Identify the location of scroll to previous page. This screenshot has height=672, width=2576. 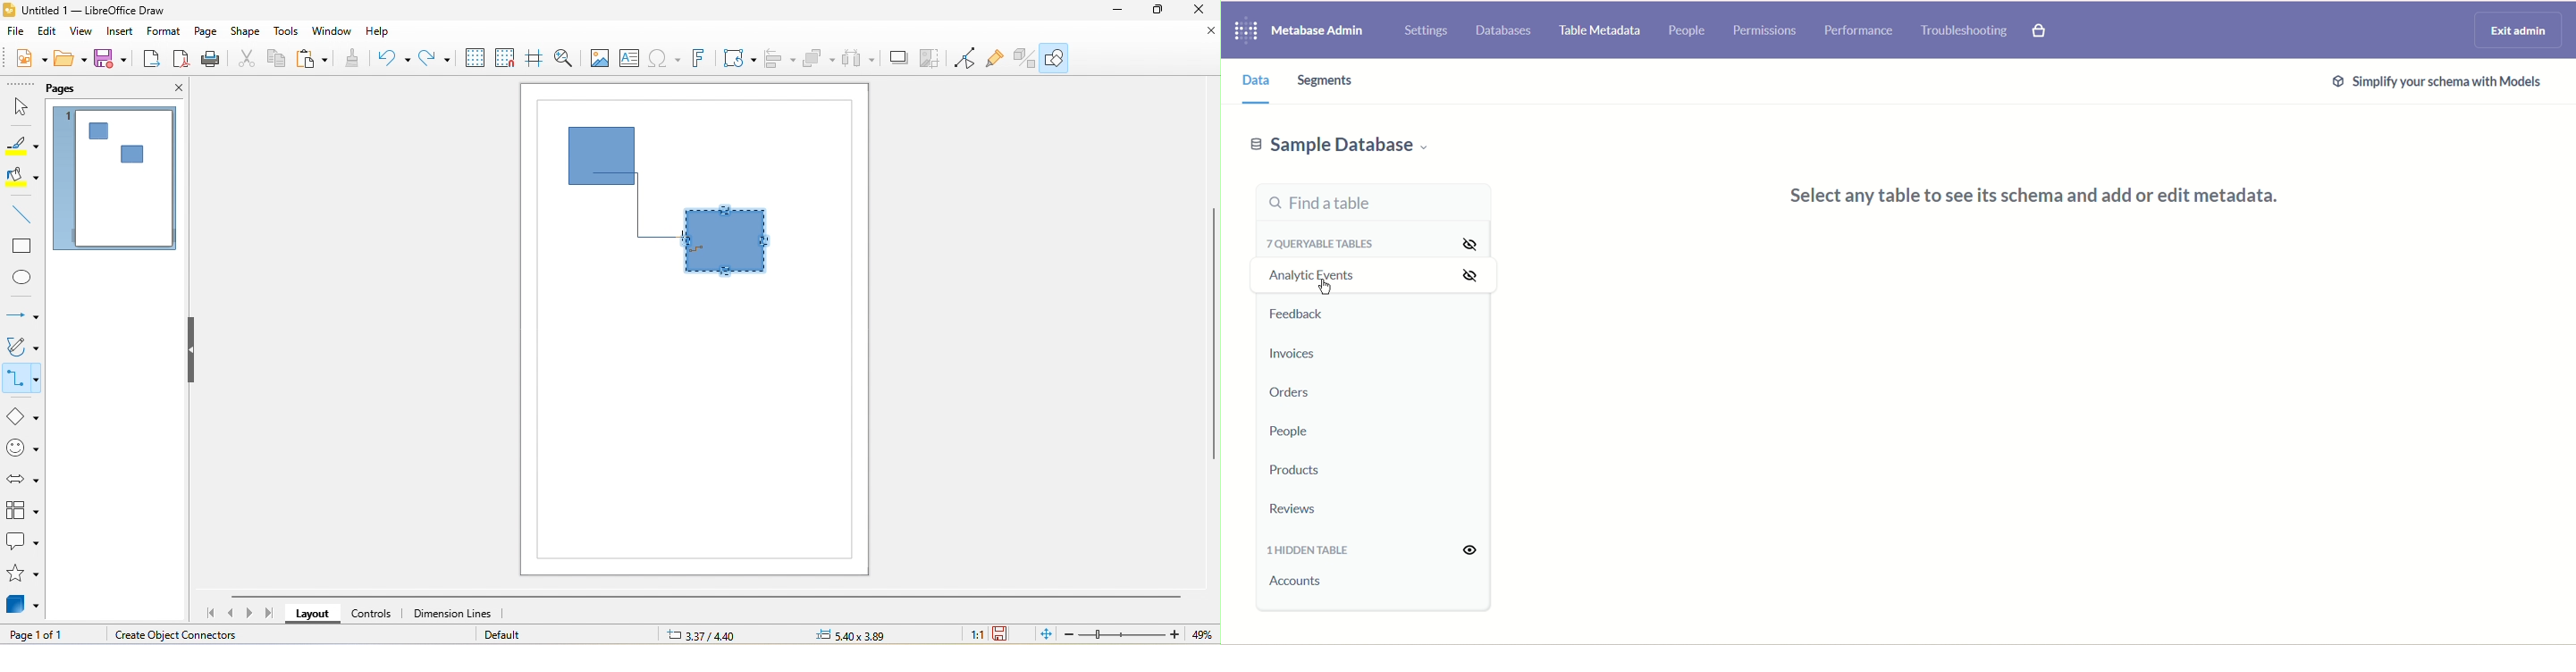
(231, 615).